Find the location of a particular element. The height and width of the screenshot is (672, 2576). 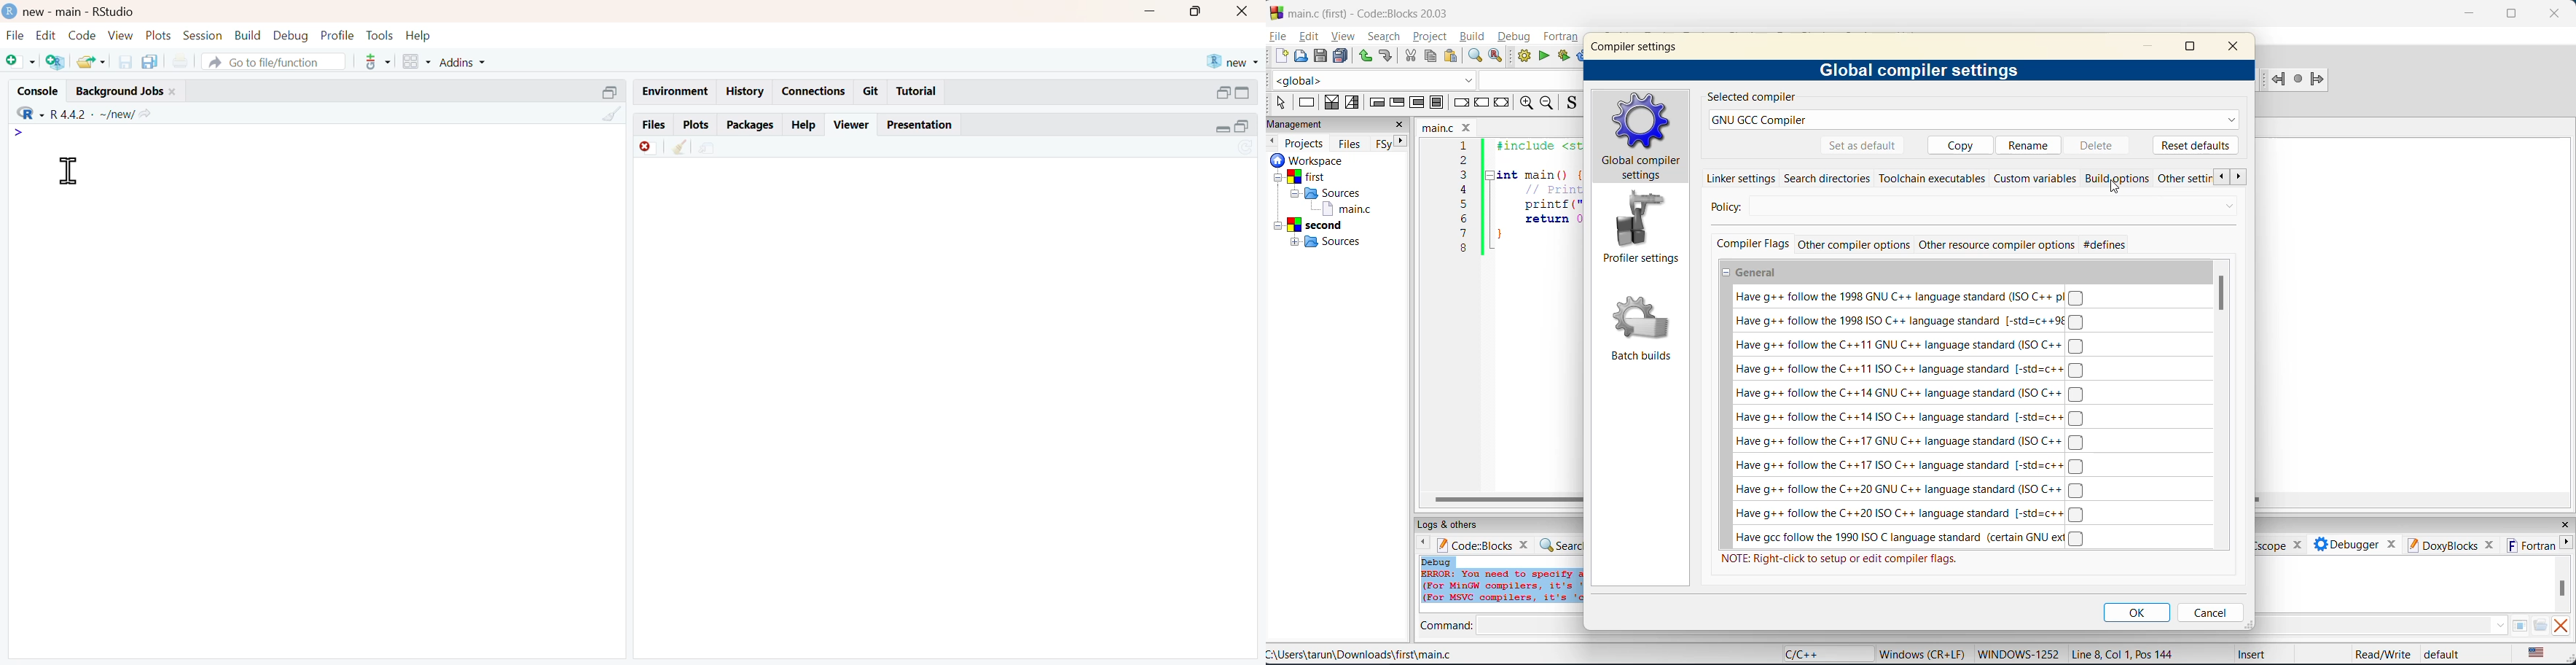

exit-condition loop is located at coordinates (1399, 102).